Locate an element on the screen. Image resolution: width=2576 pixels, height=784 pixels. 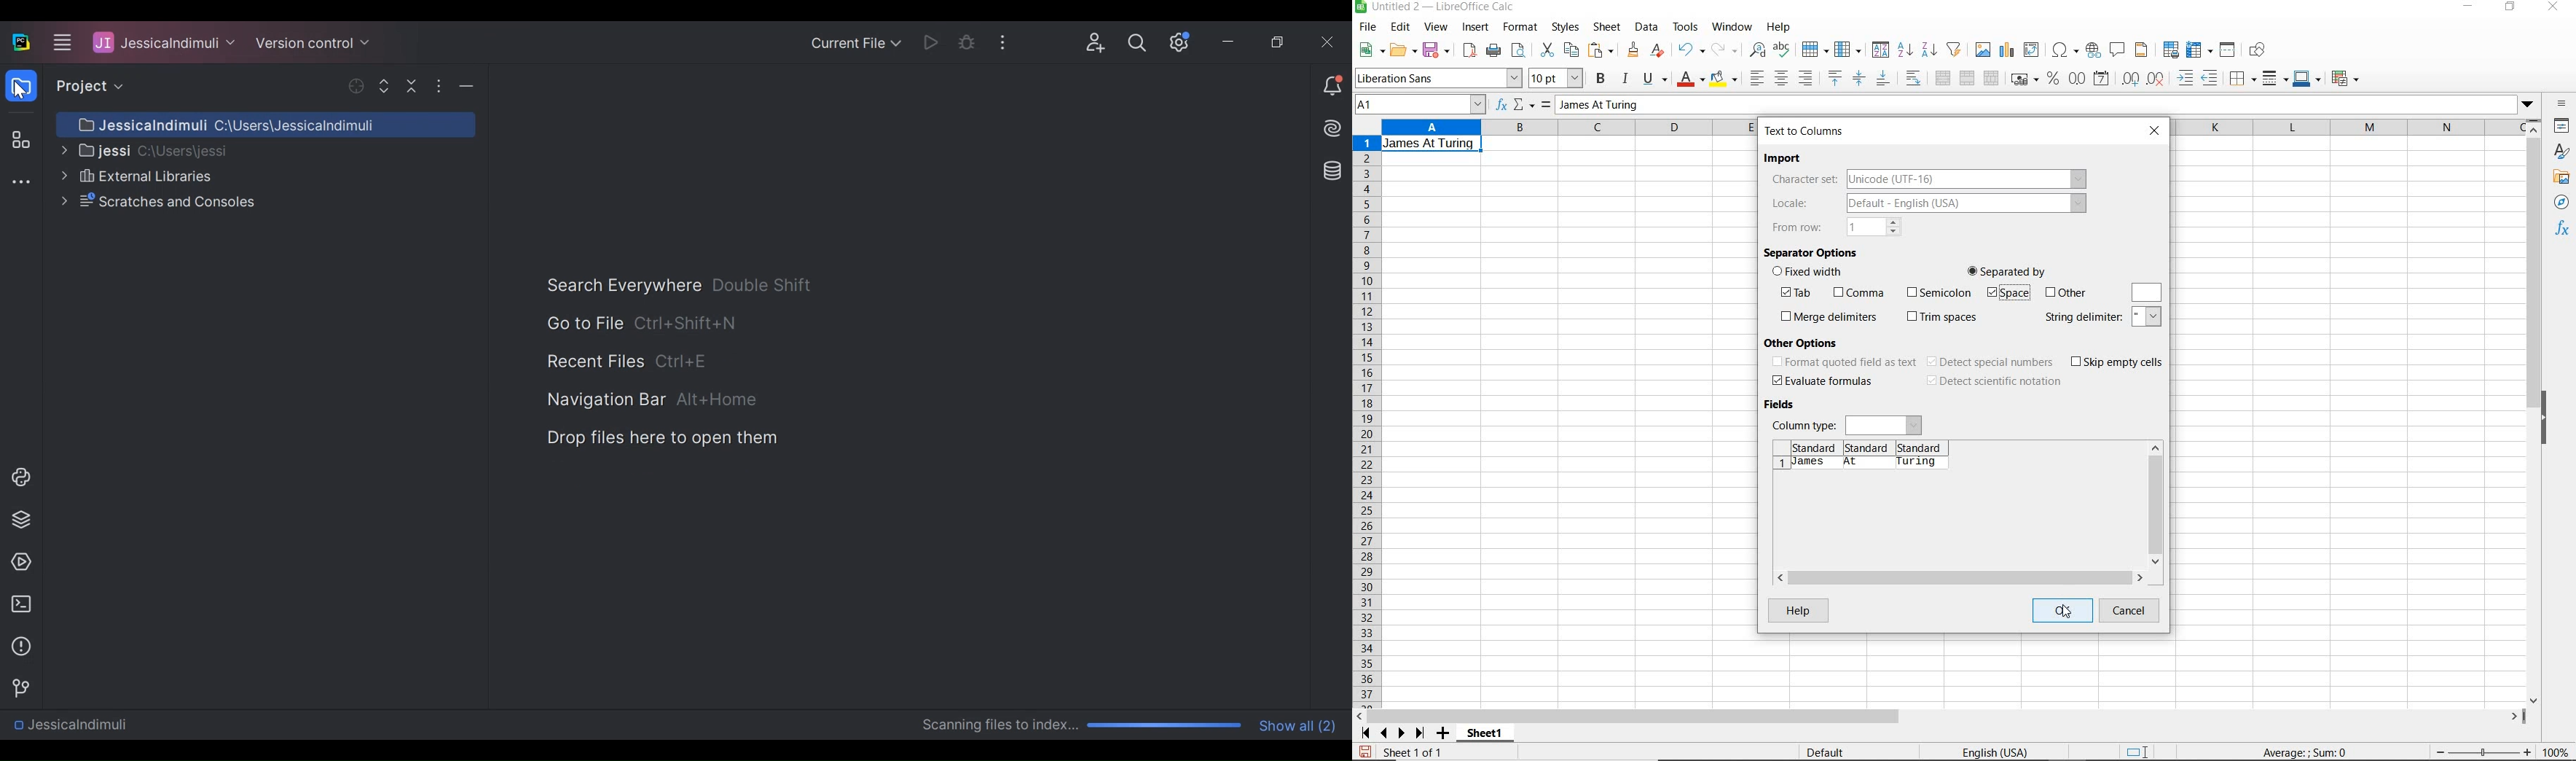
skip empty cells is located at coordinates (2118, 362).